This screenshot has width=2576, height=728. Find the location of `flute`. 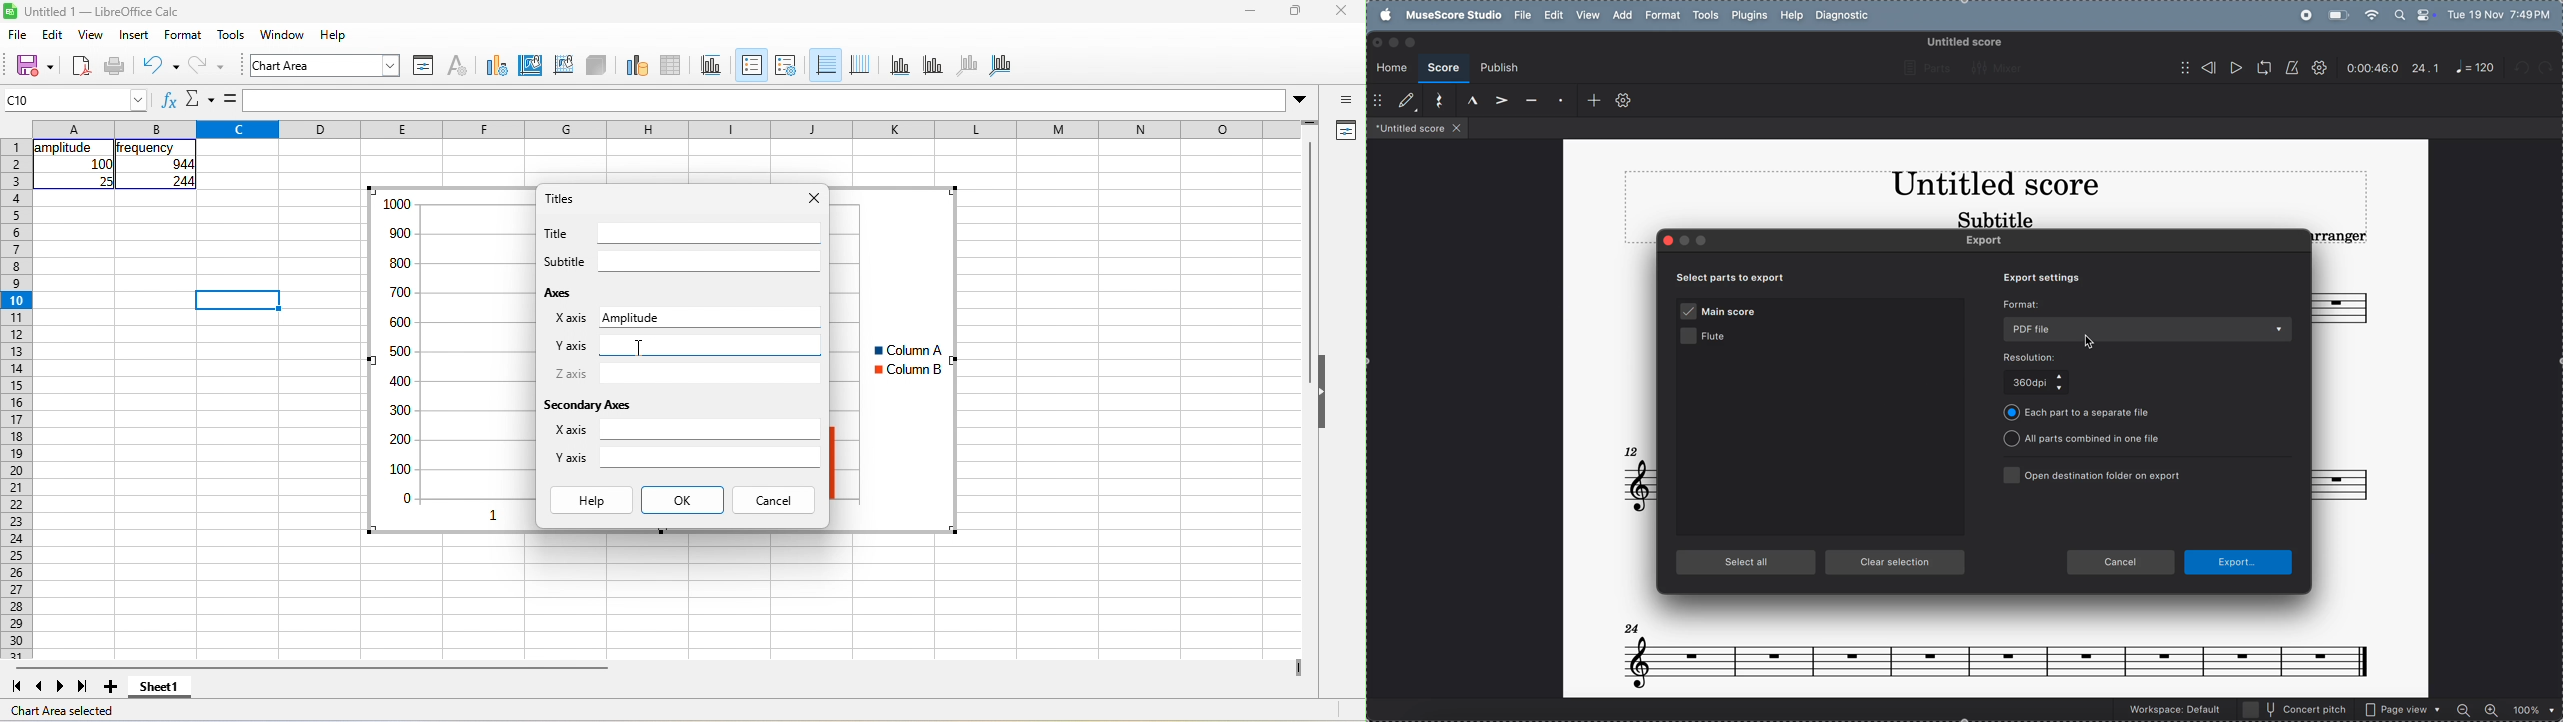

flute is located at coordinates (1719, 338).